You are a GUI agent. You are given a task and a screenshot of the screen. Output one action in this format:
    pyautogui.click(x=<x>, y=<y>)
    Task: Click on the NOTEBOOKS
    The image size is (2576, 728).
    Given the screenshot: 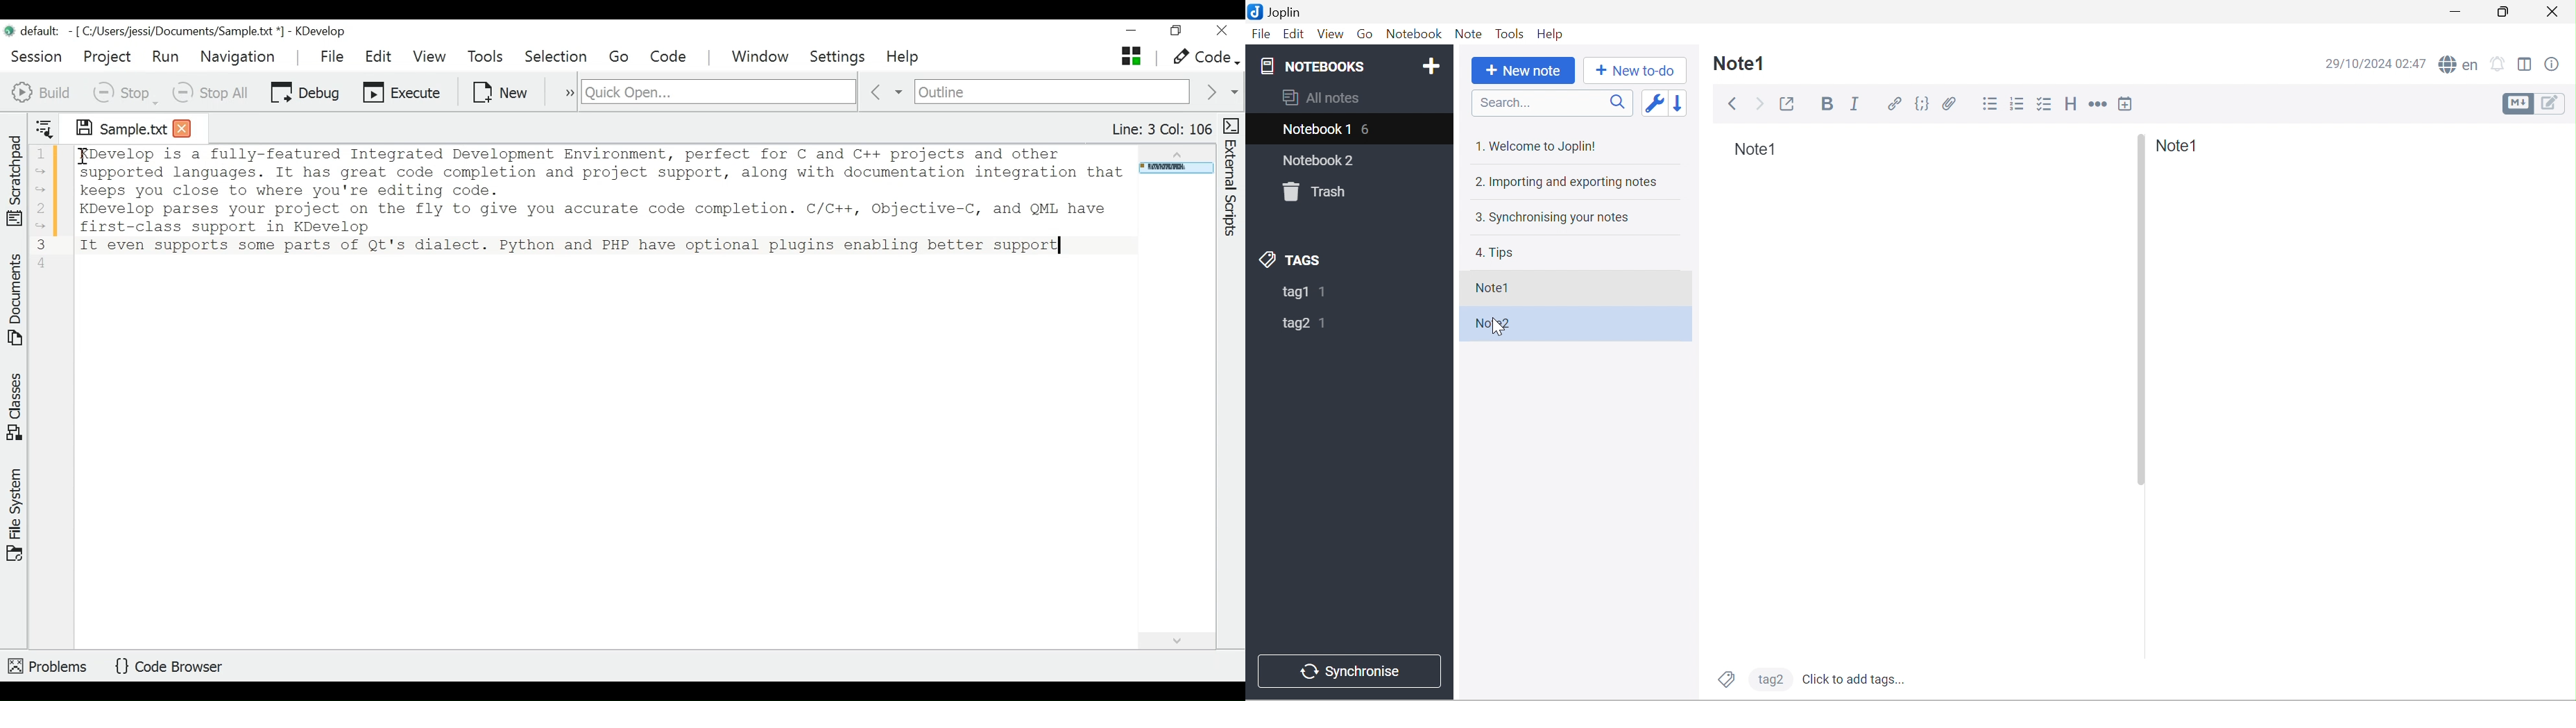 What is the action you would take?
    pyautogui.click(x=1313, y=66)
    